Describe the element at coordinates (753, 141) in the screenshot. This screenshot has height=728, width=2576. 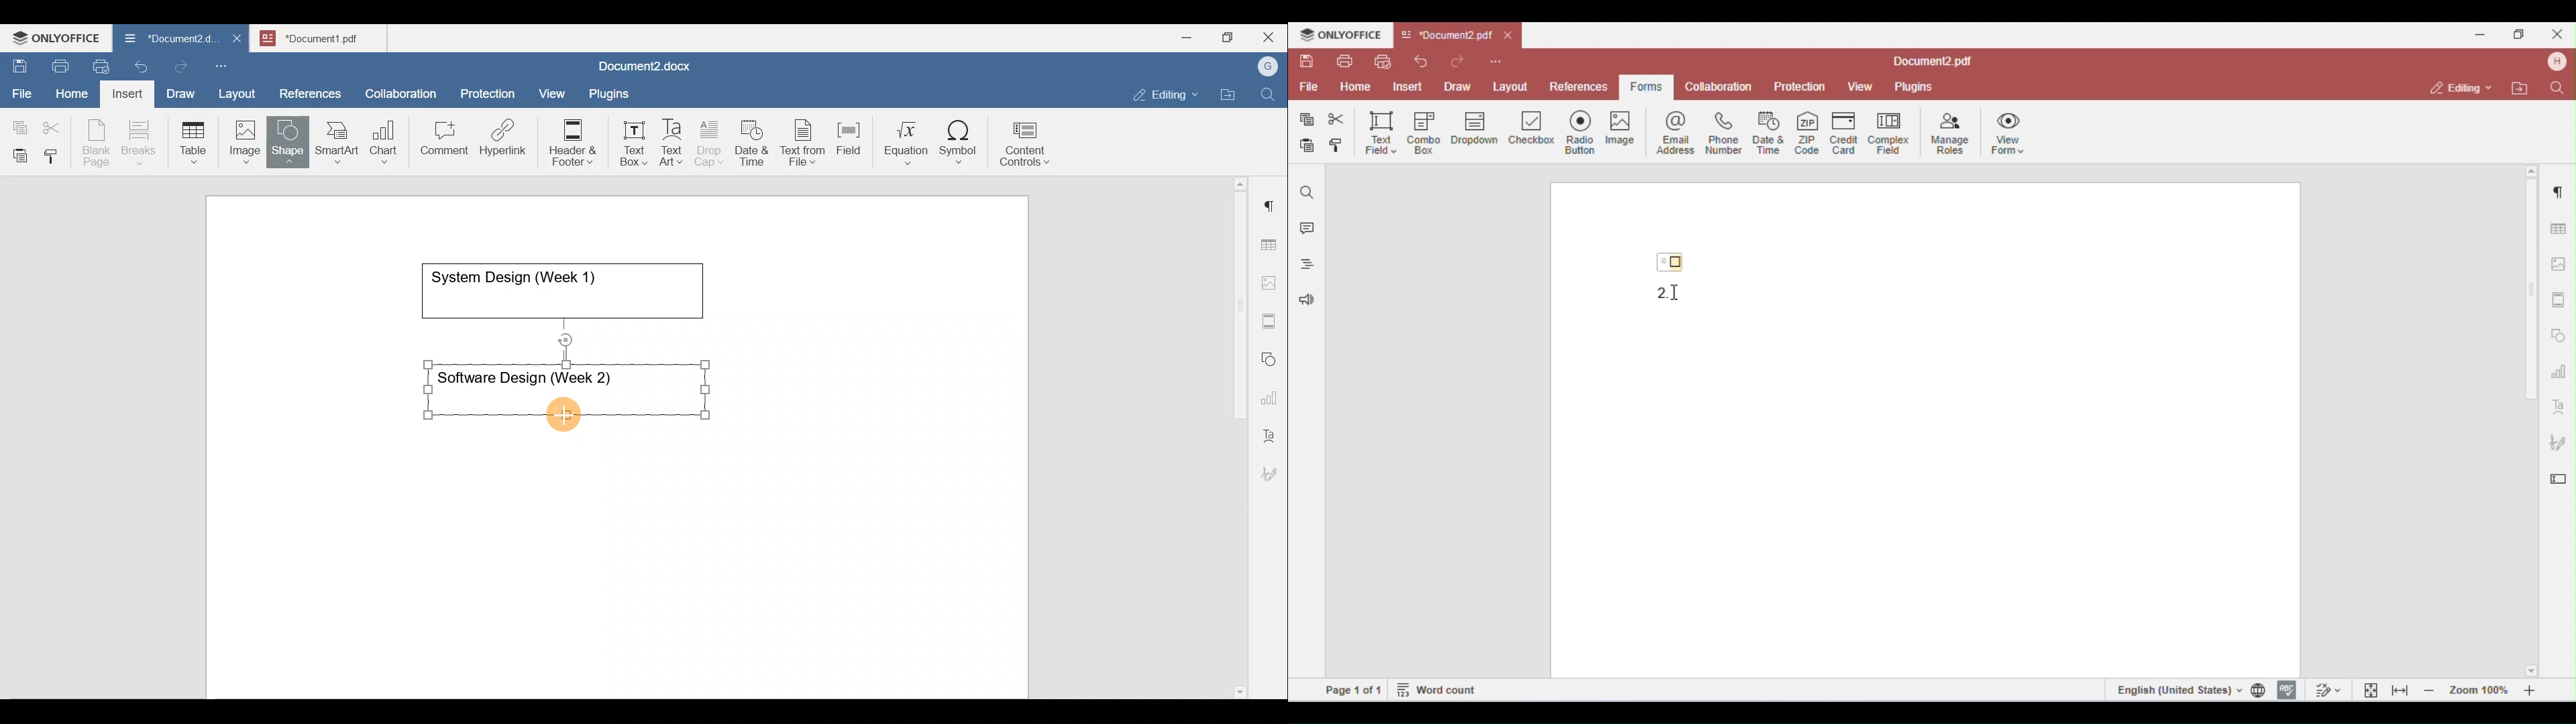
I see `Date & time` at that location.